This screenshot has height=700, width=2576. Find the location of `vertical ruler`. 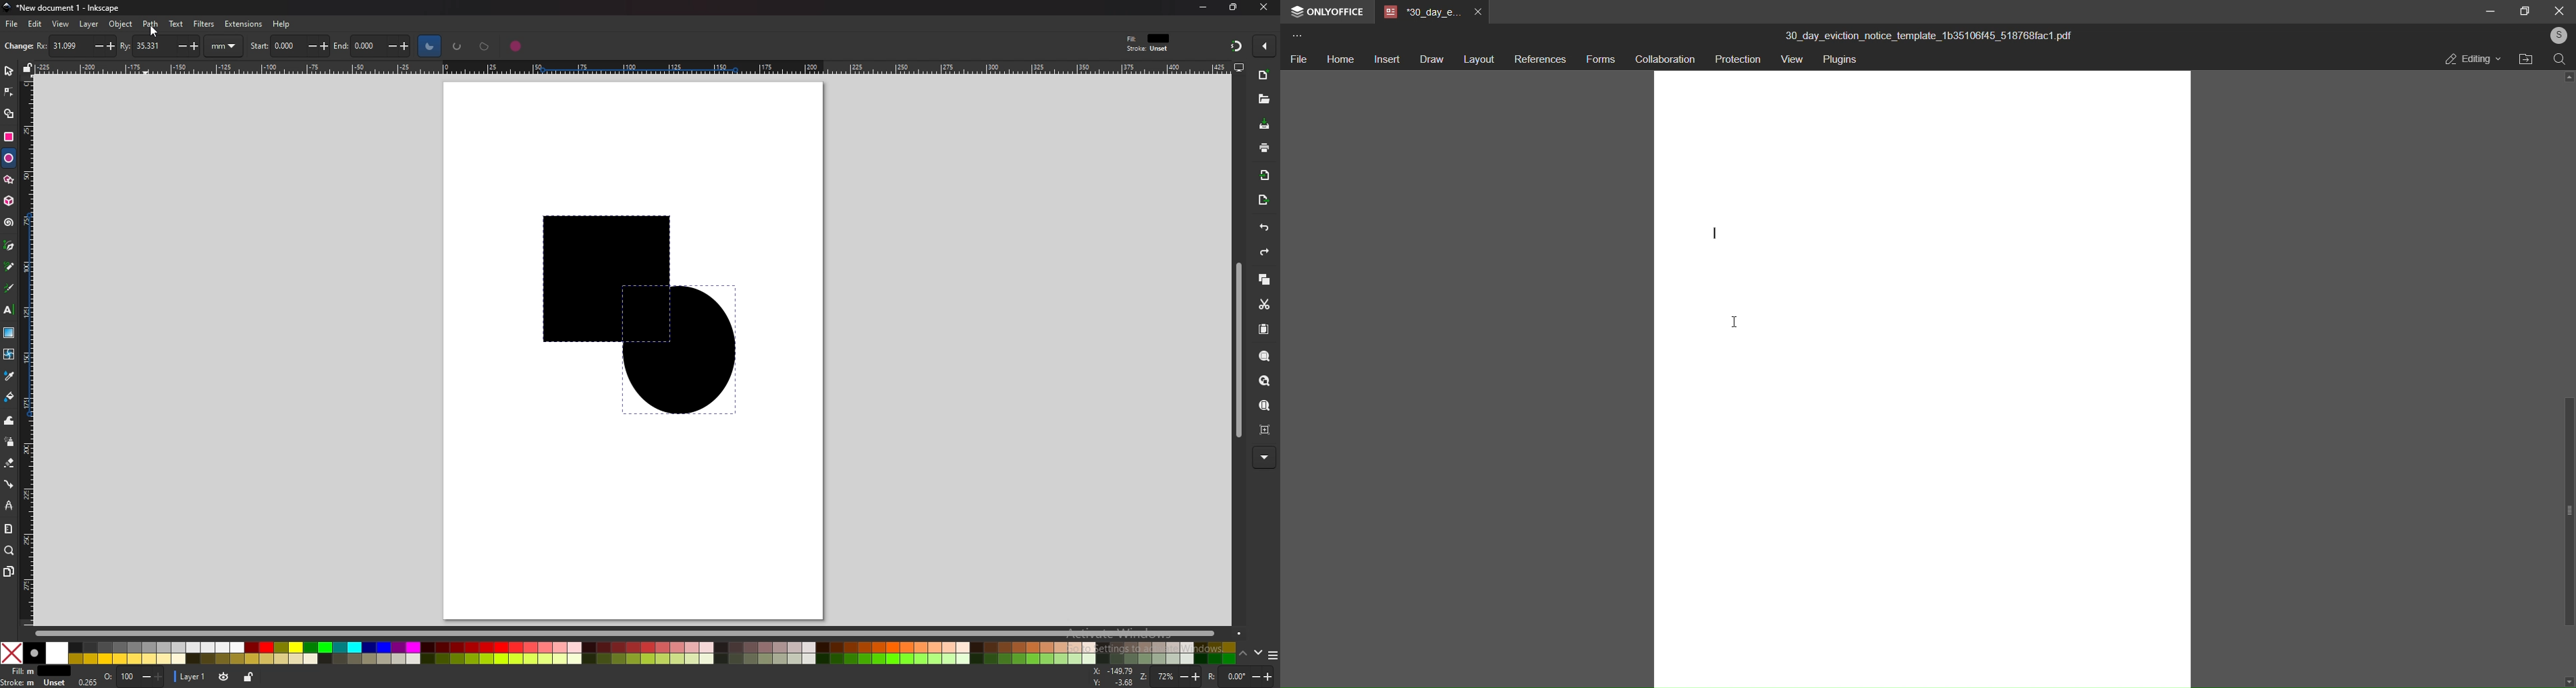

vertical ruler is located at coordinates (29, 350).